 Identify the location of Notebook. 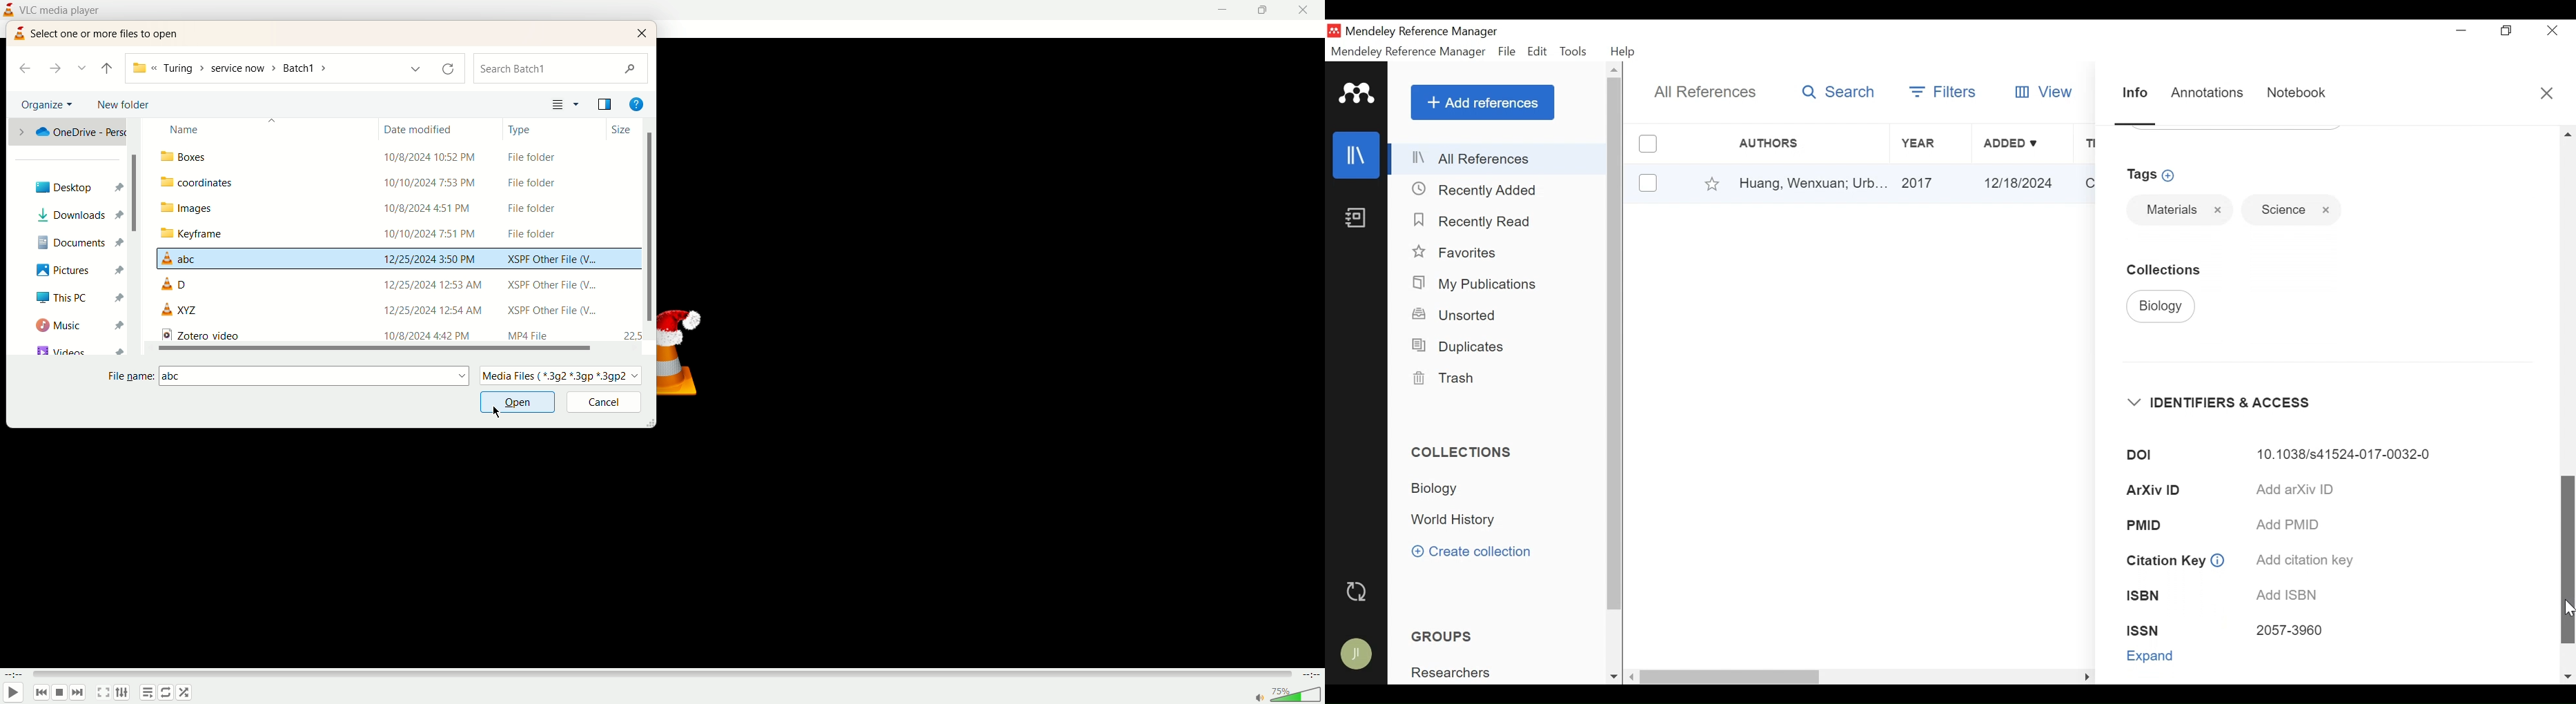
(1358, 219).